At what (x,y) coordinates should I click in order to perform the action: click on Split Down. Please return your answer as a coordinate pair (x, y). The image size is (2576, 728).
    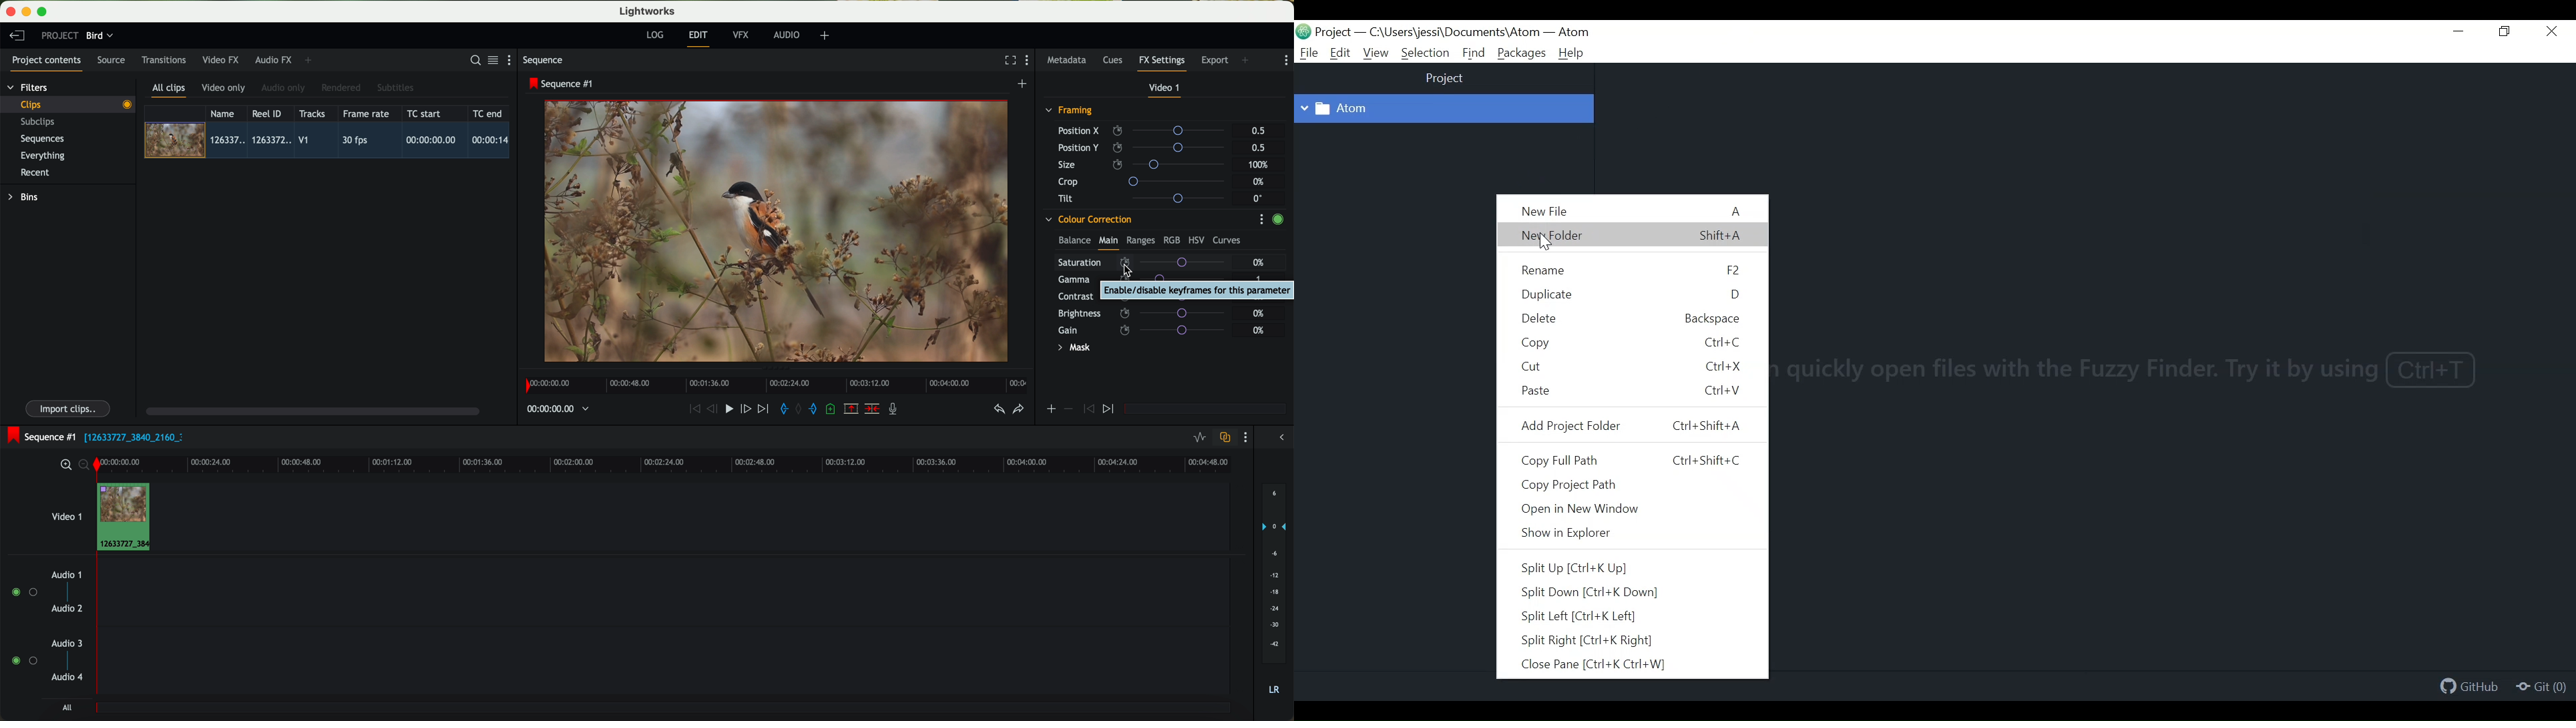
    Looking at the image, I should click on (1590, 592).